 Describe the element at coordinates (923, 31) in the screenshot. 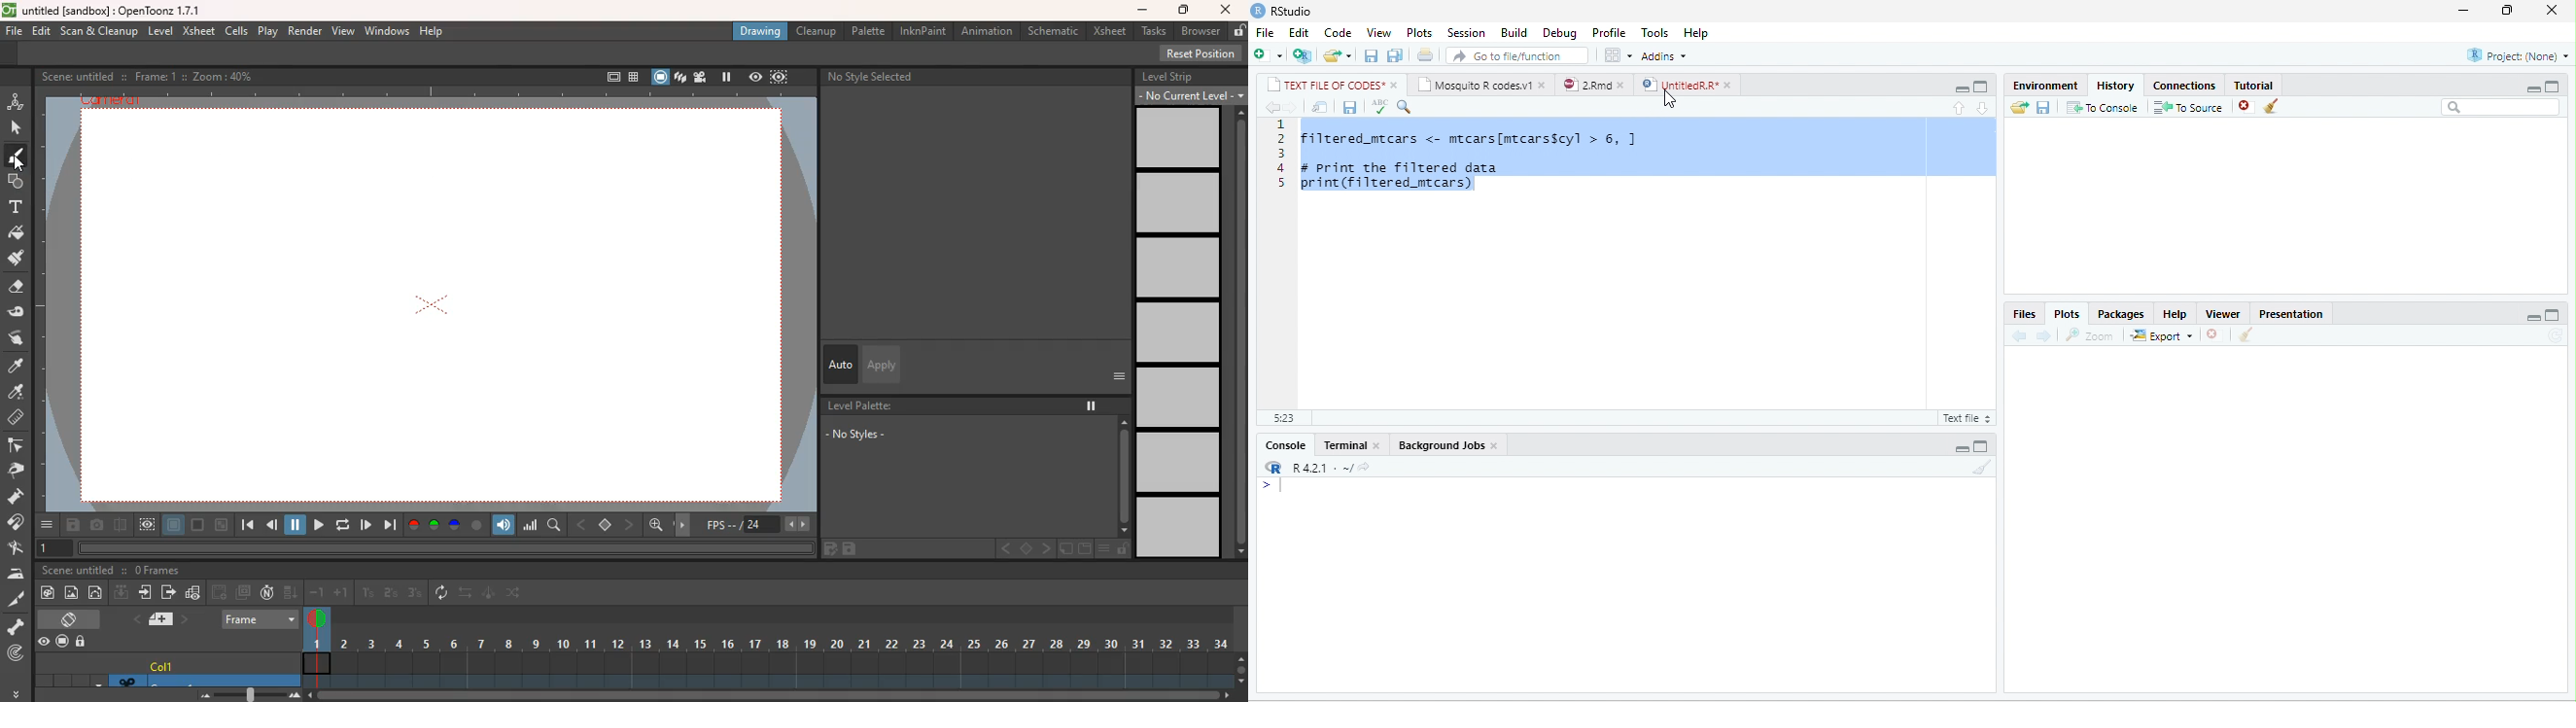

I see `inknpaint` at that location.